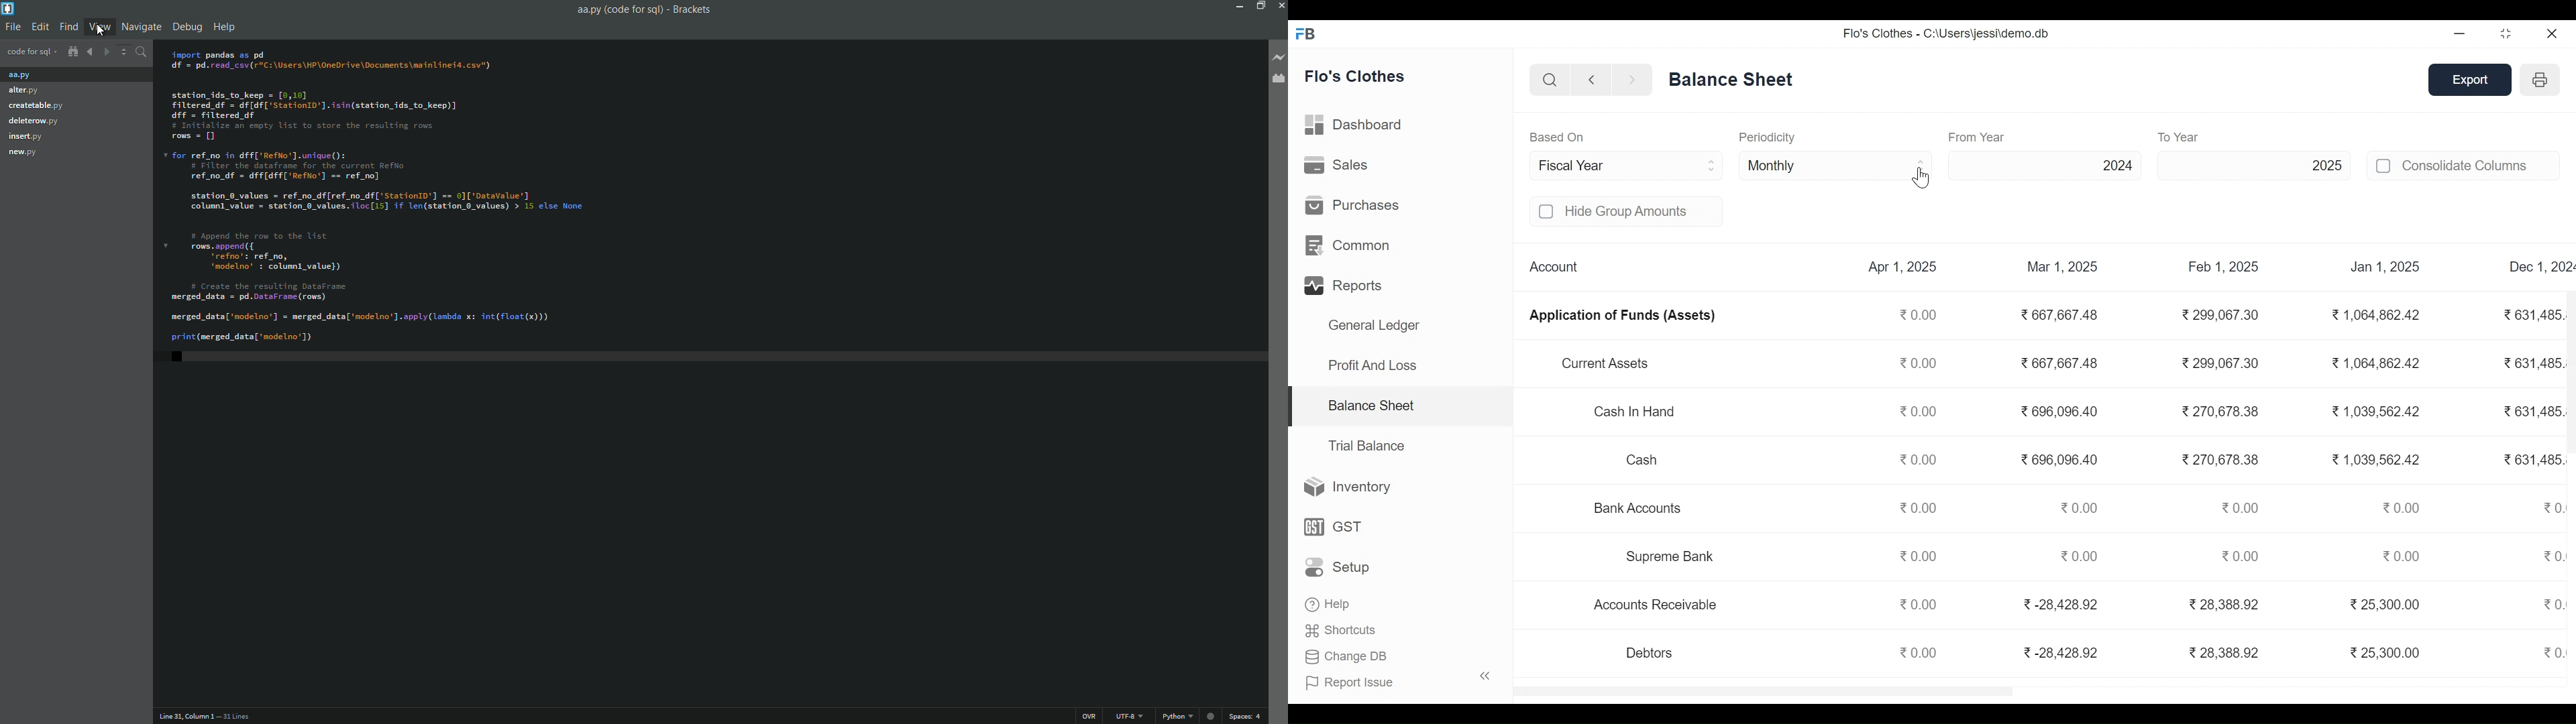  Describe the element at coordinates (1978, 137) in the screenshot. I see `from year` at that location.